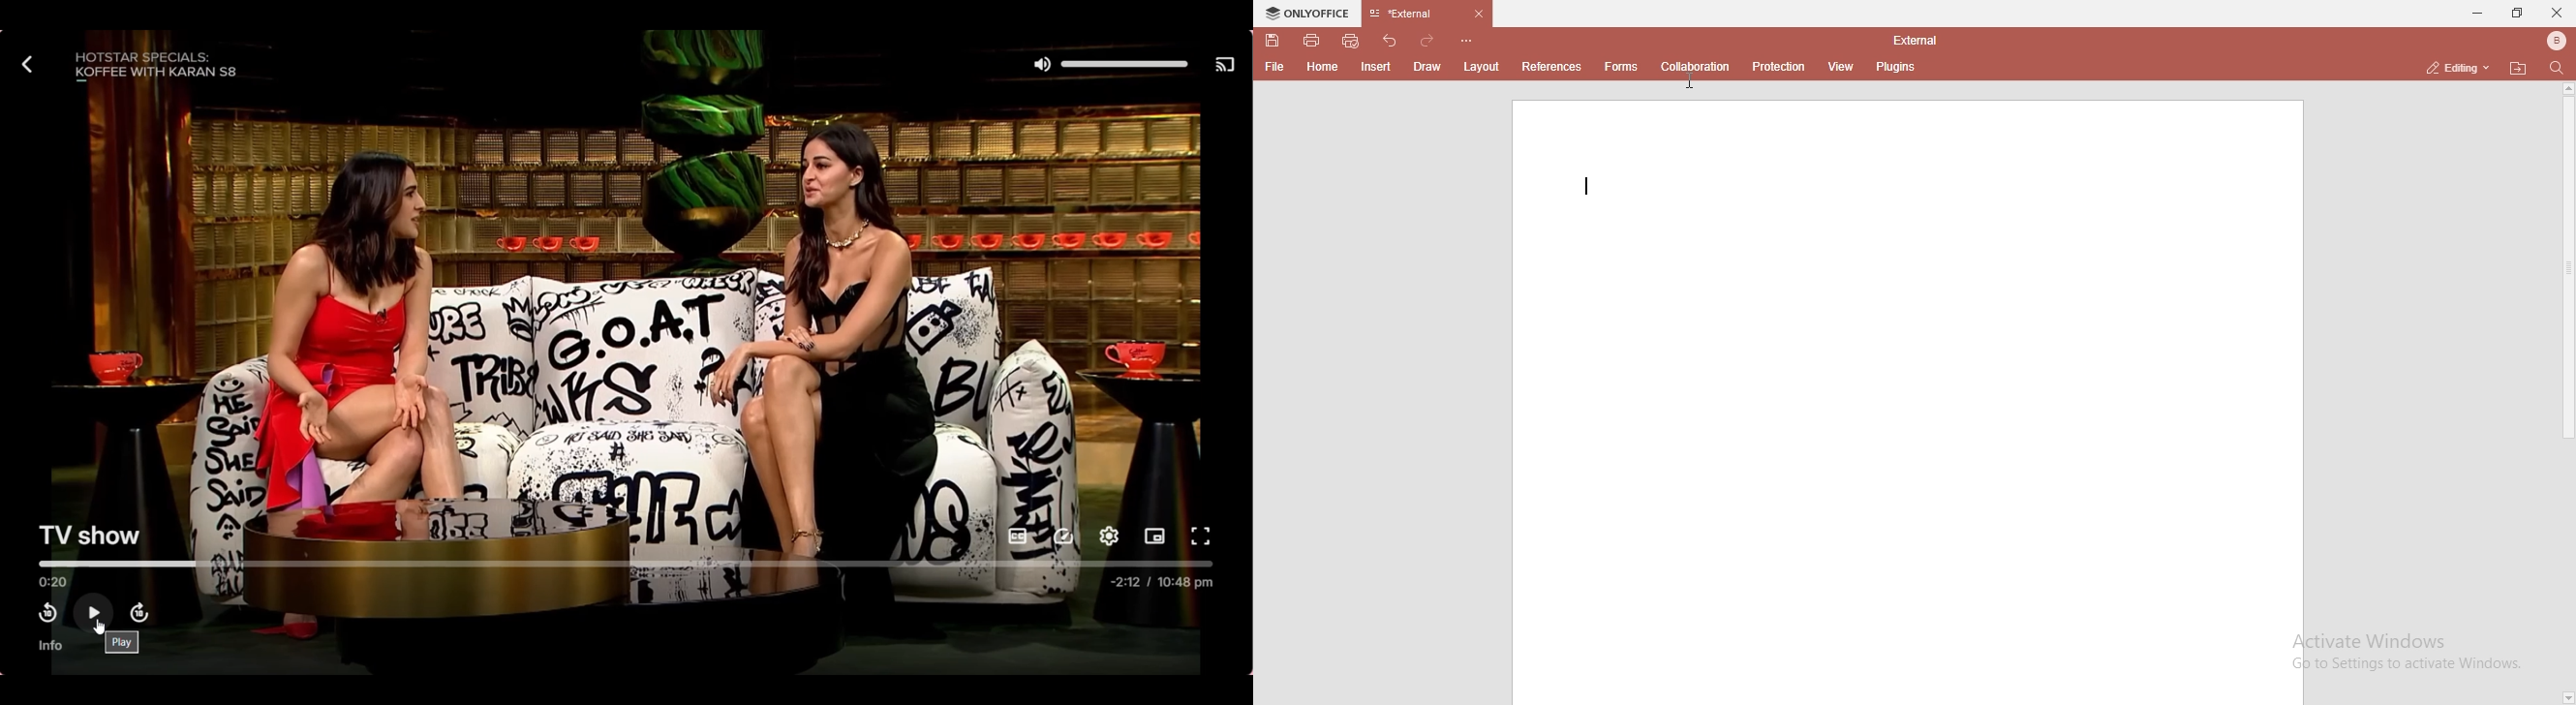  I want to click on undo, so click(1390, 41).